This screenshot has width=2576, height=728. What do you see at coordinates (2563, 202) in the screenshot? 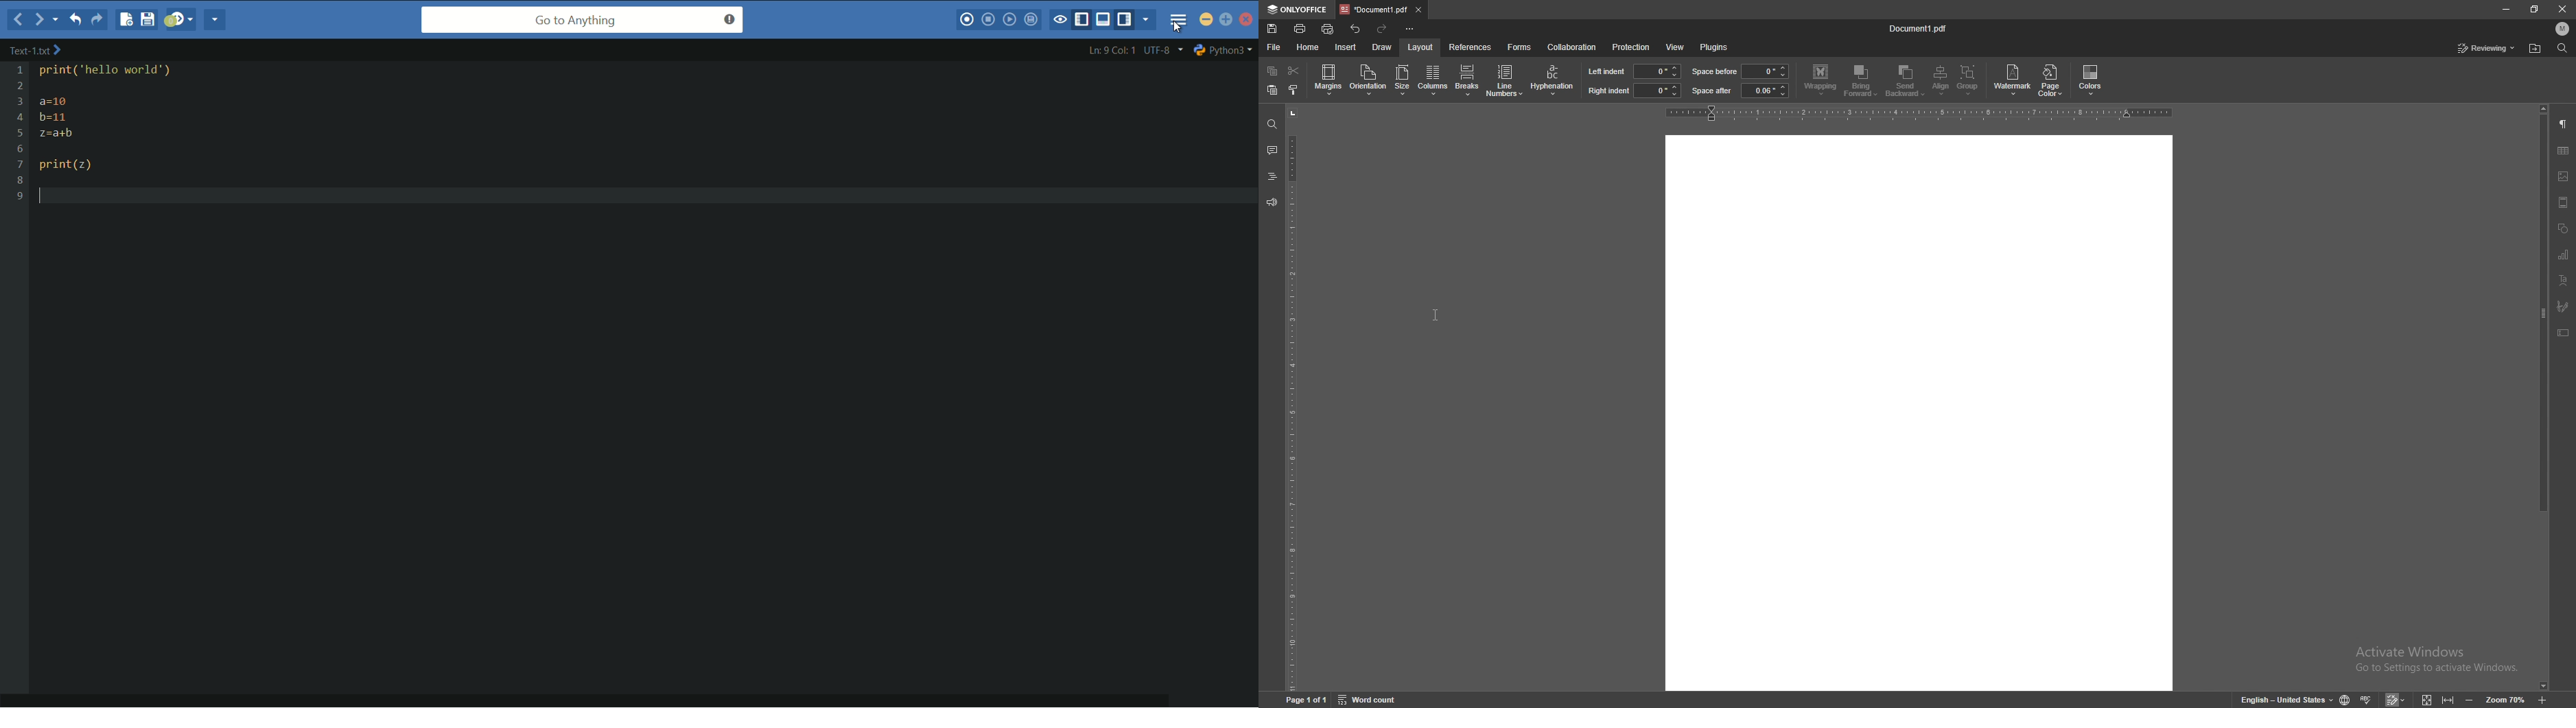
I see `header and footer` at bounding box center [2563, 202].